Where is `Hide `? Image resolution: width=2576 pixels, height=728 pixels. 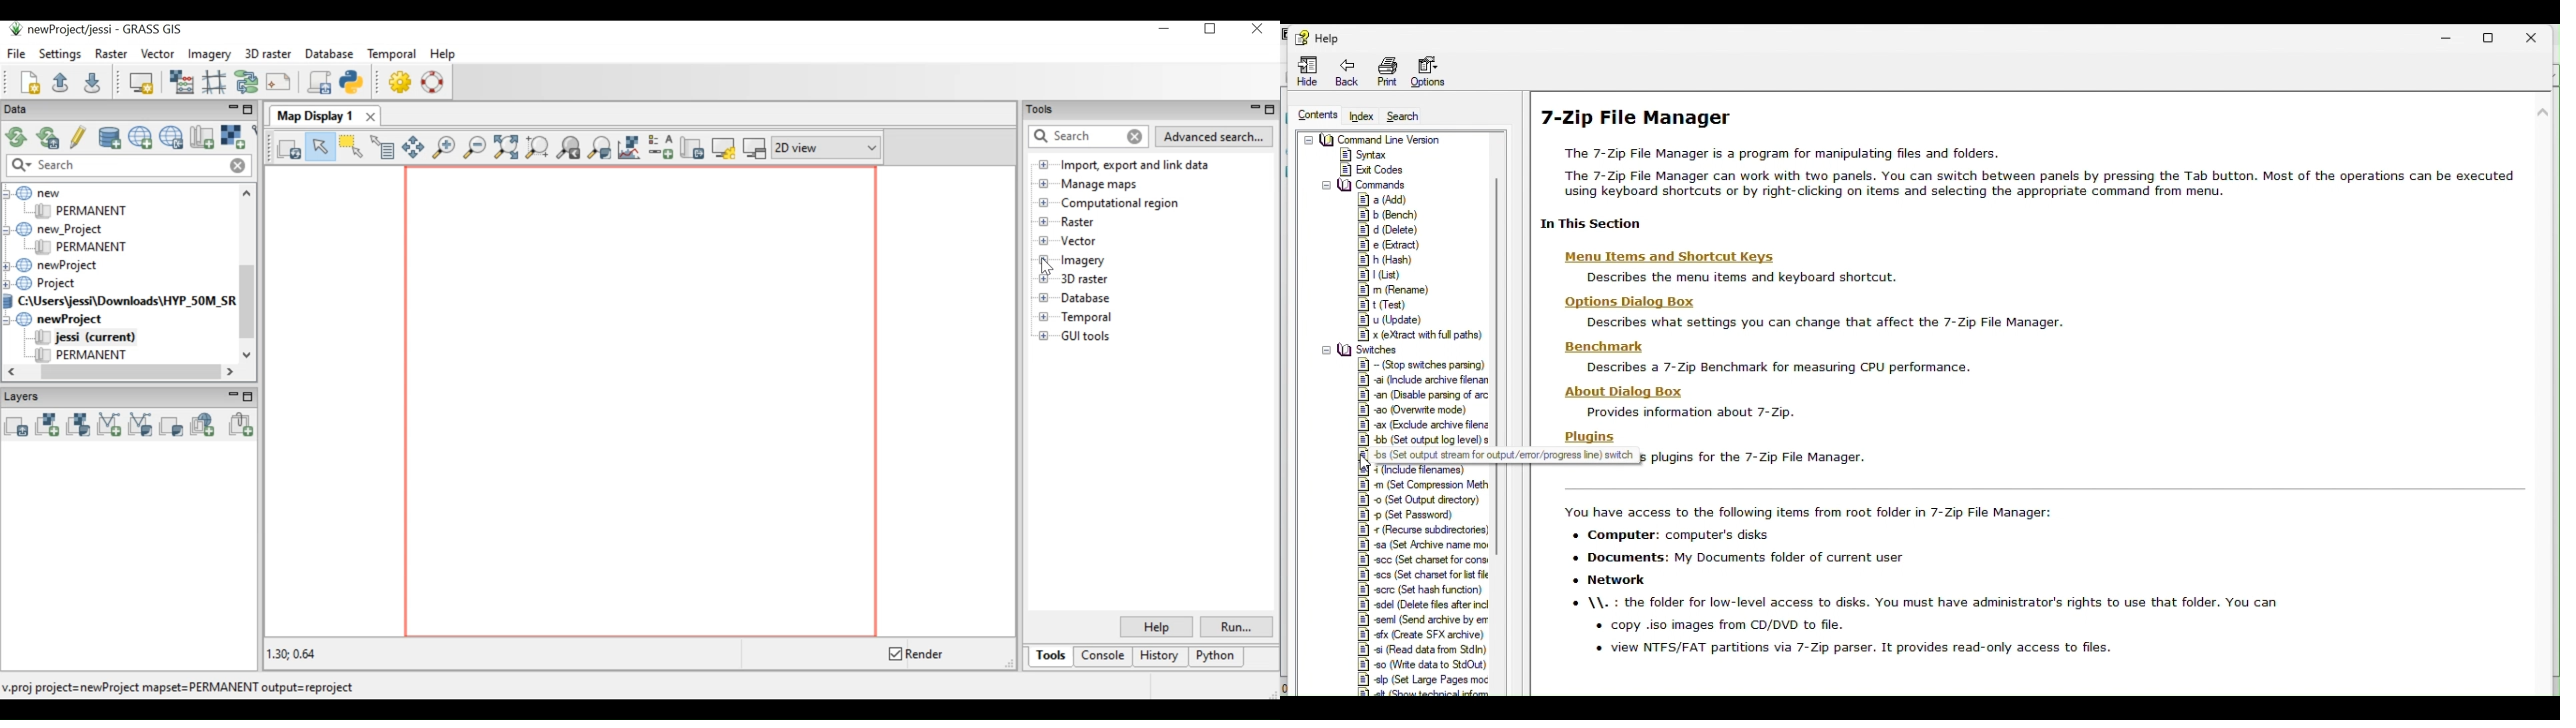
Hide  is located at coordinates (1303, 72).